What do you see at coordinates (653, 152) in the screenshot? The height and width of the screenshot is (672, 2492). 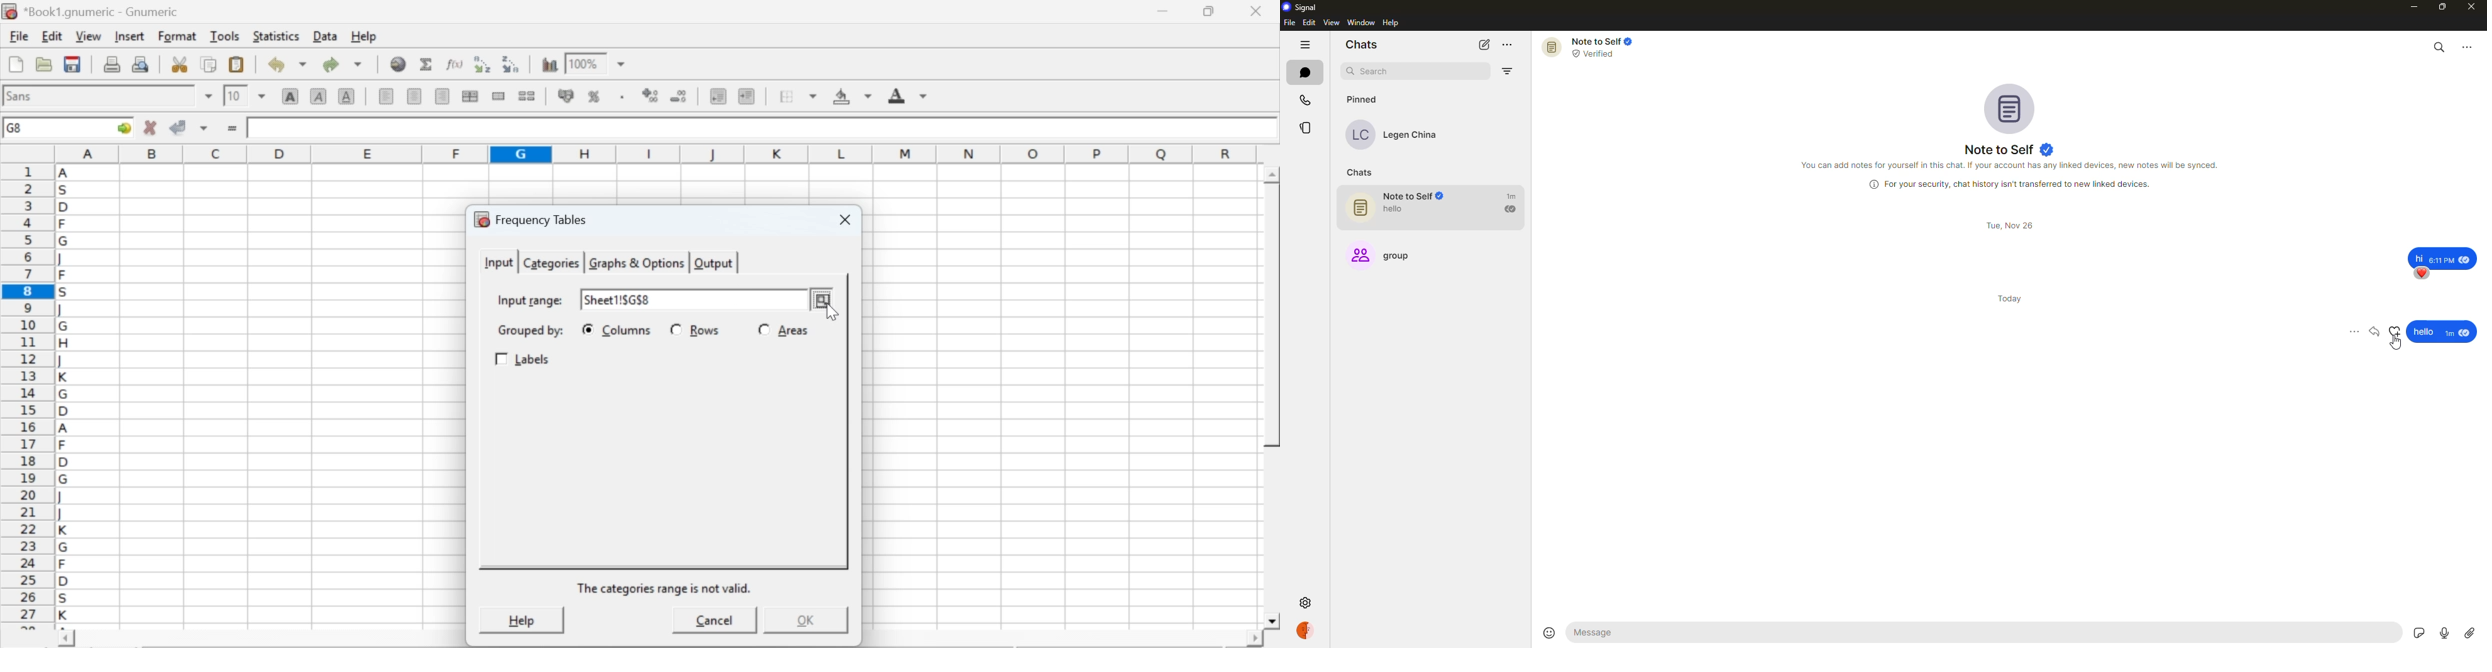 I see `column names` at bounding box center [653, 152].